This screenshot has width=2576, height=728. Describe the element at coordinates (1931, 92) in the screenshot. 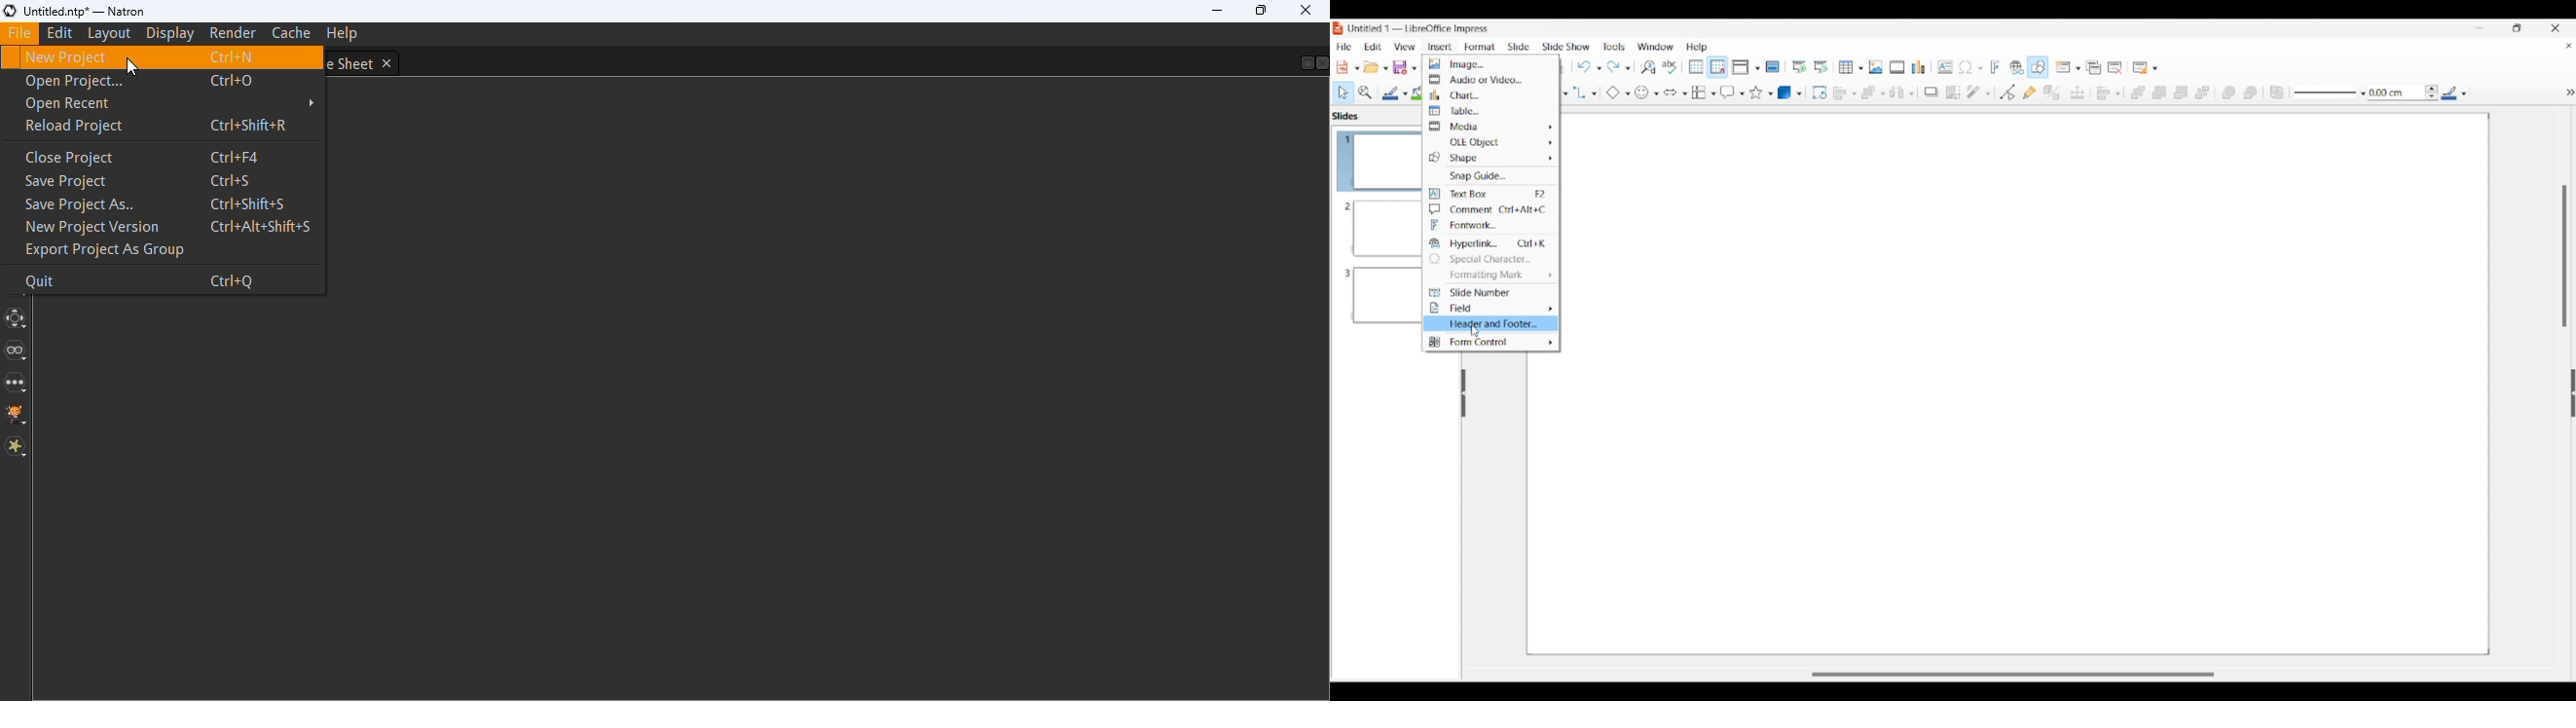

I see `Shadow` at that location.